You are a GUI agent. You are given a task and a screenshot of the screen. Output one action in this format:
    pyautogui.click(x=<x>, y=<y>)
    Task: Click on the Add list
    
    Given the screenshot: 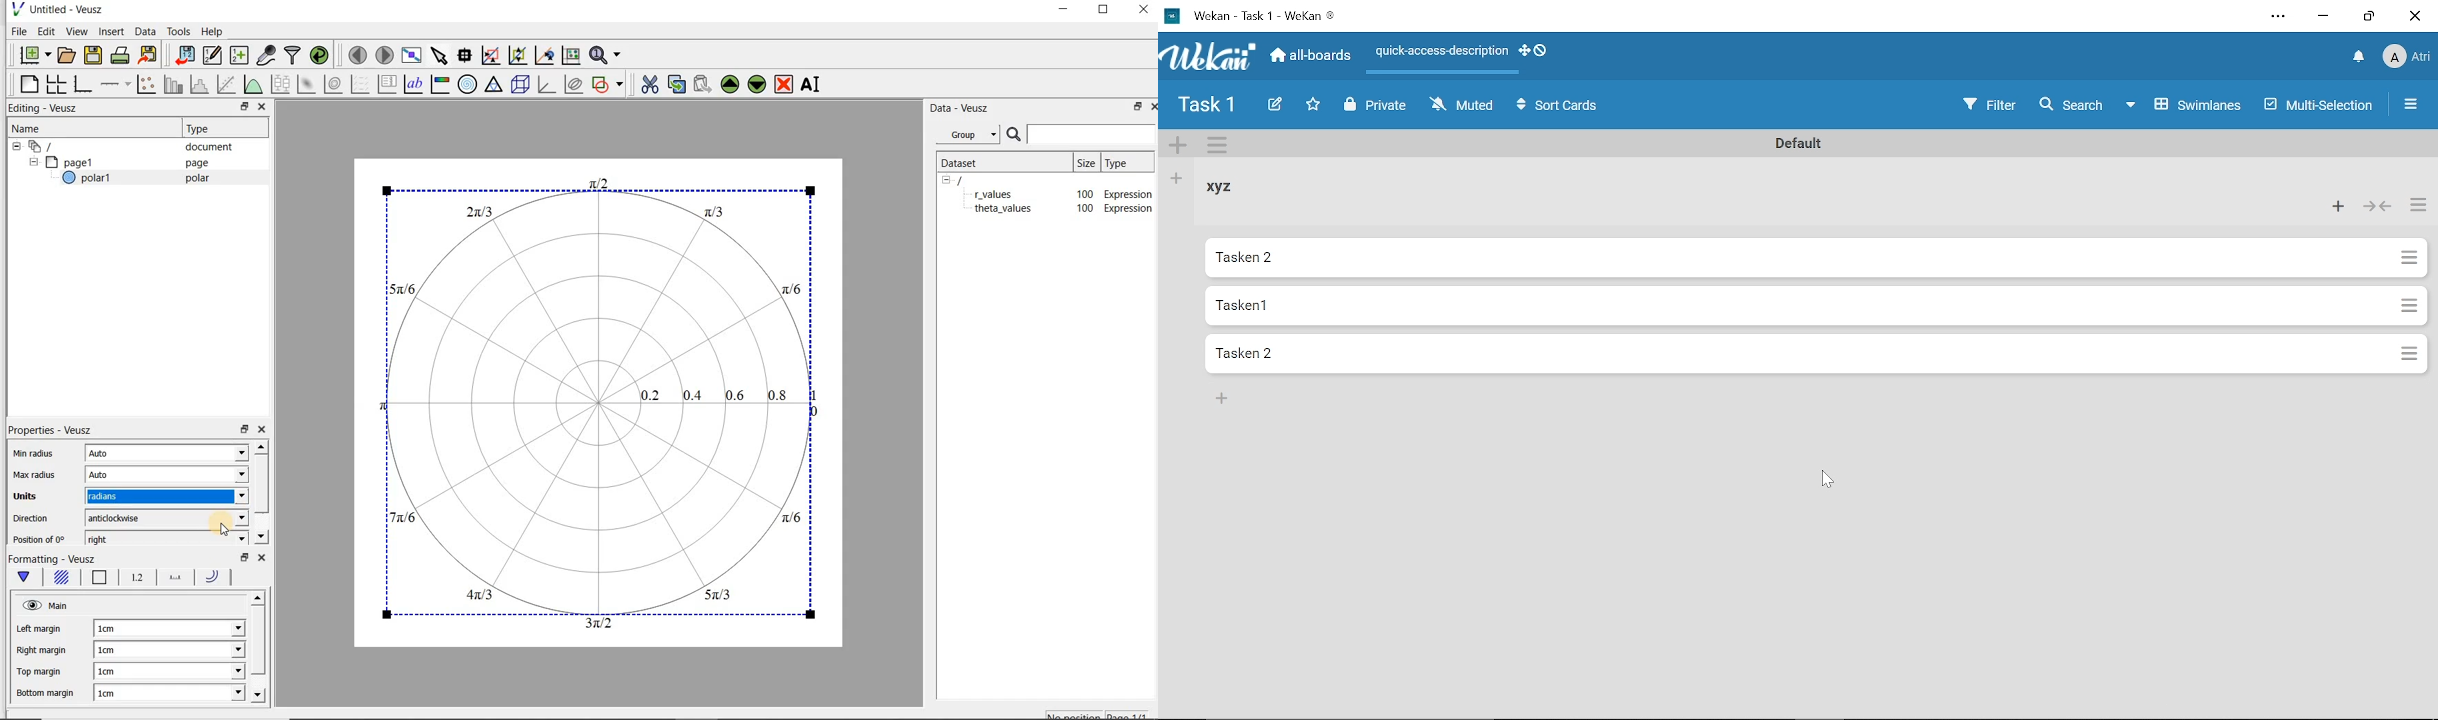 What is the action you would take?
    pyautogui.click(x=1177, y=179)
    